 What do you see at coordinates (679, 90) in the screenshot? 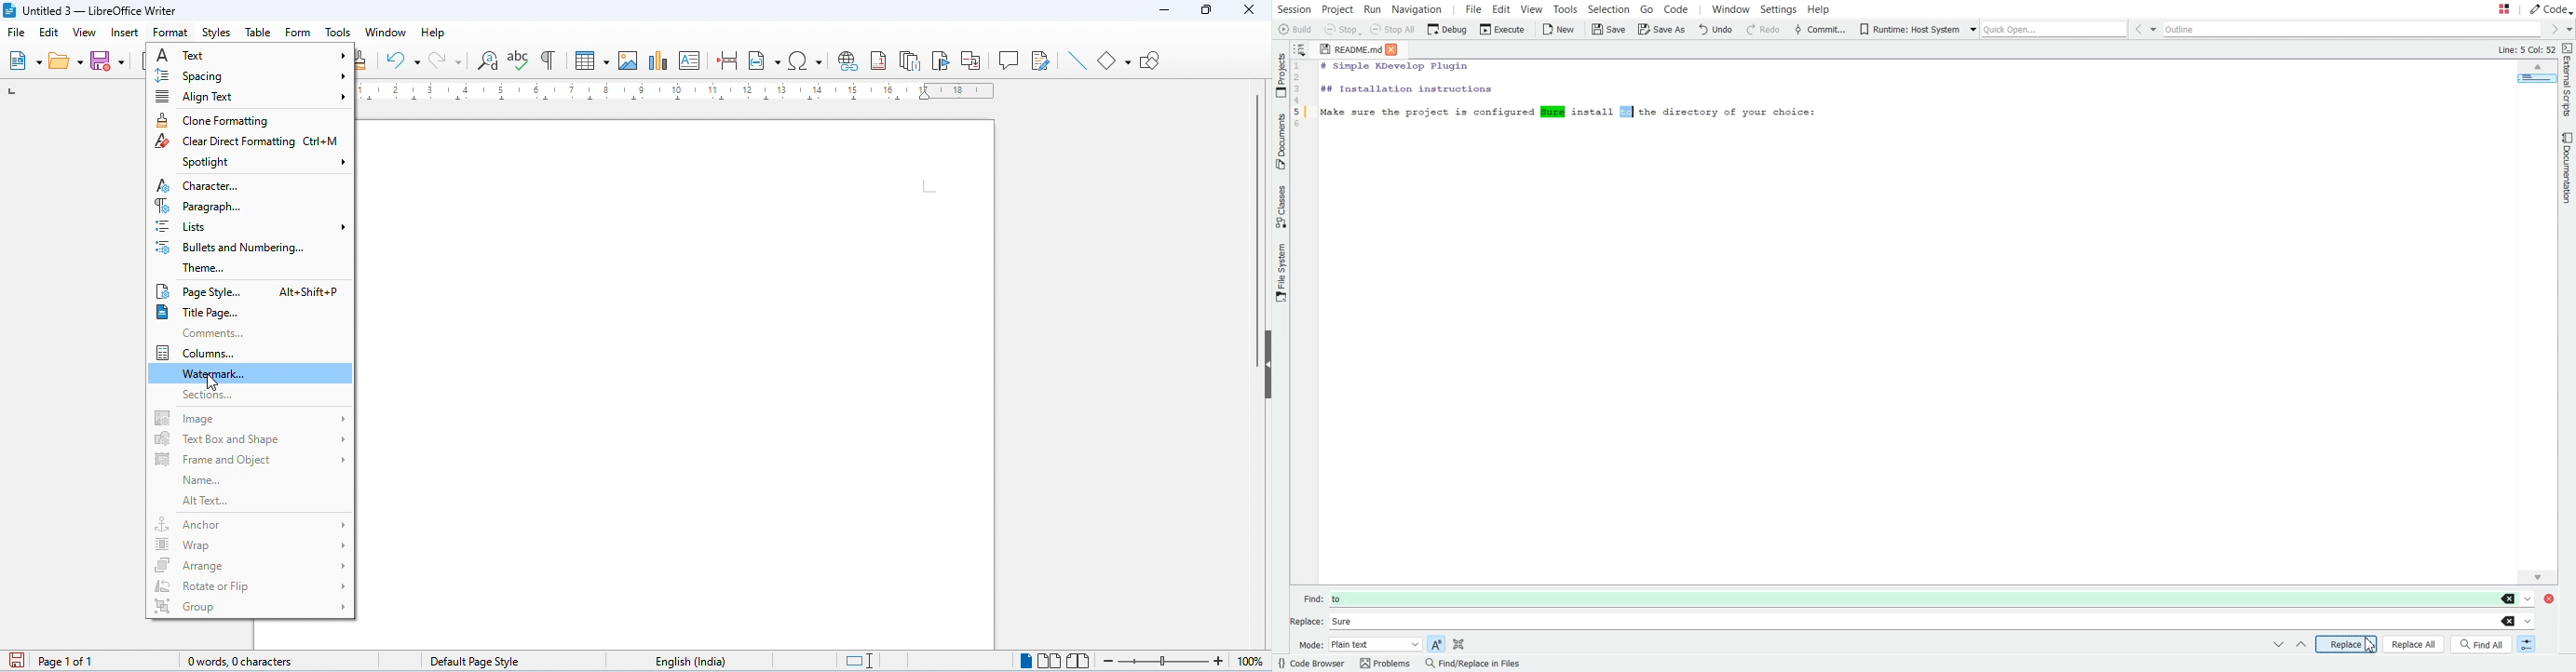
I see `ruler` at bounding box center [679, 90].